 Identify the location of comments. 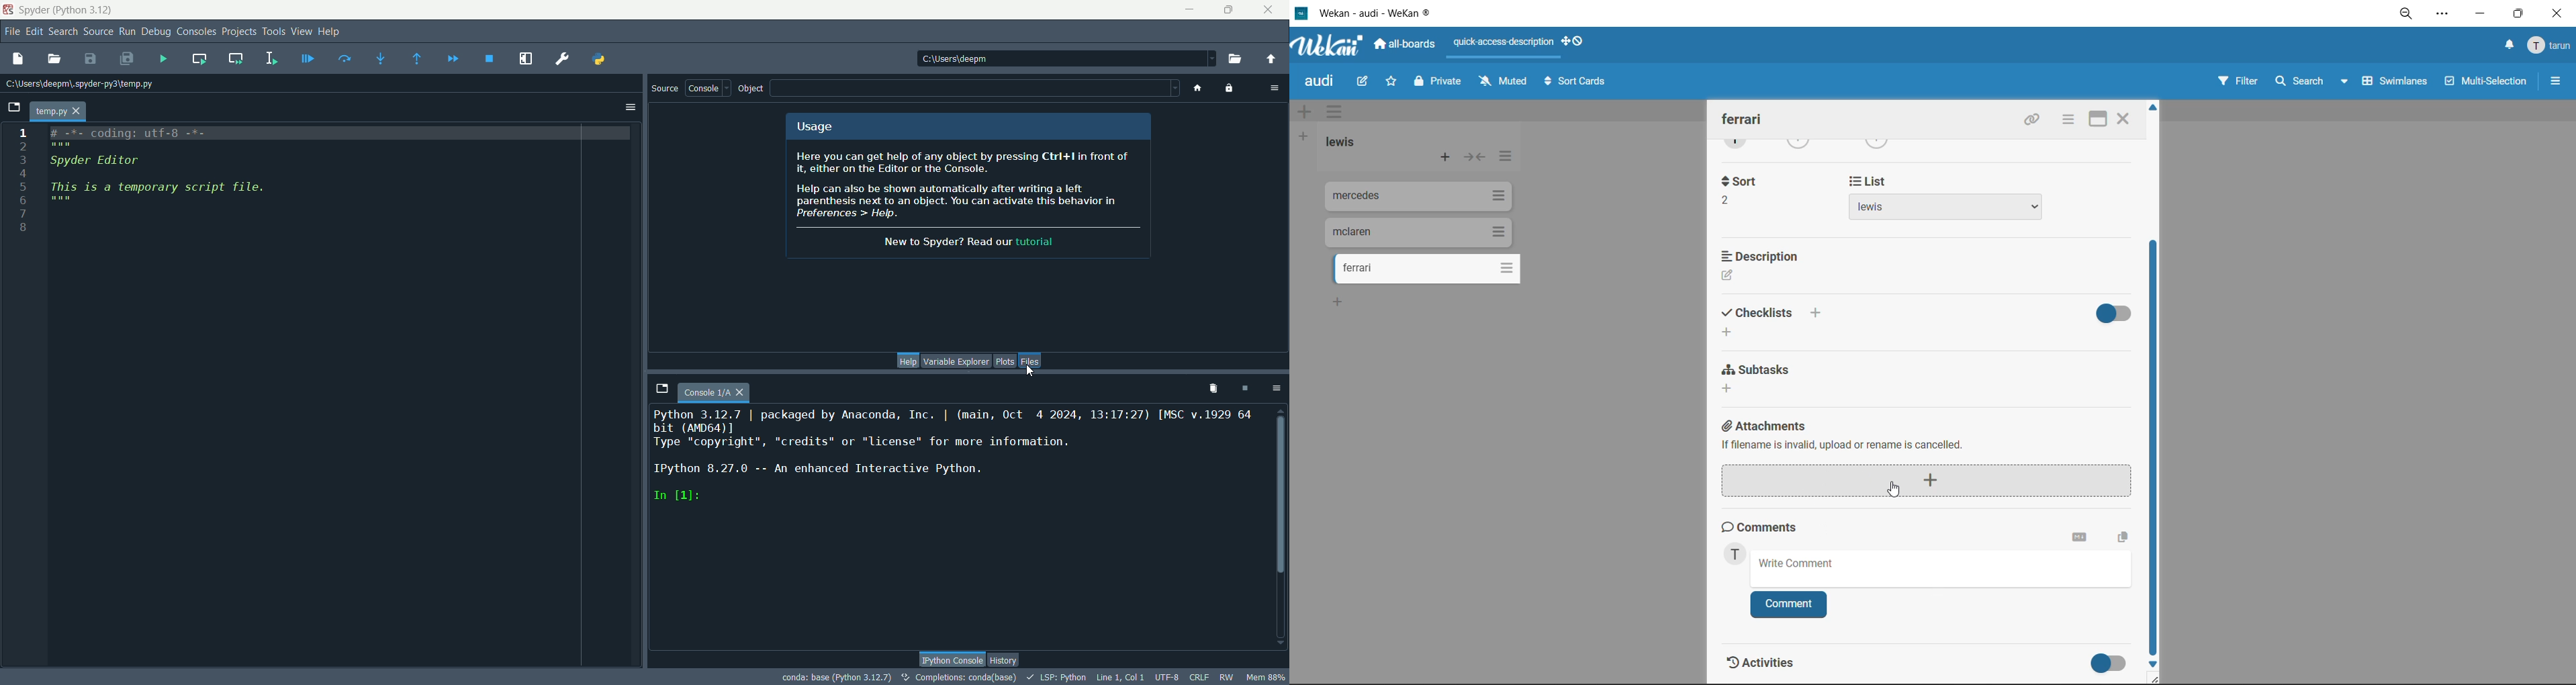
(1769, 526).